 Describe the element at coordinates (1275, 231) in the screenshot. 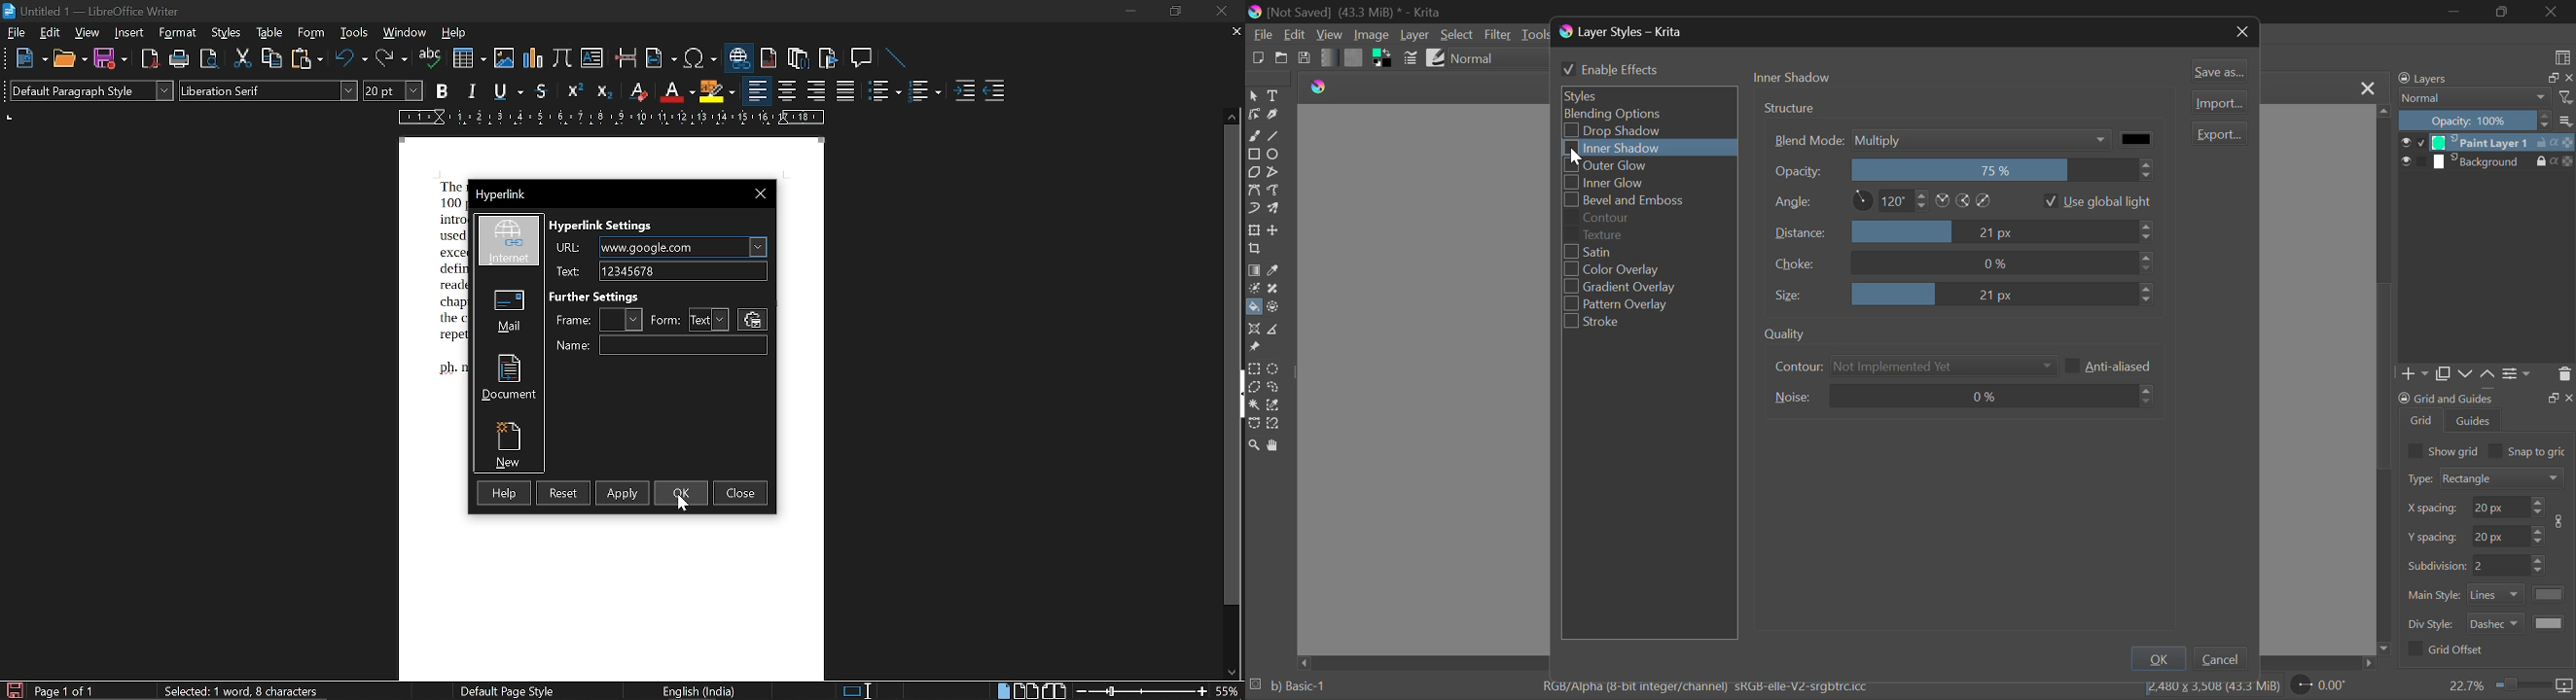

I see `Move Layer` at that location.